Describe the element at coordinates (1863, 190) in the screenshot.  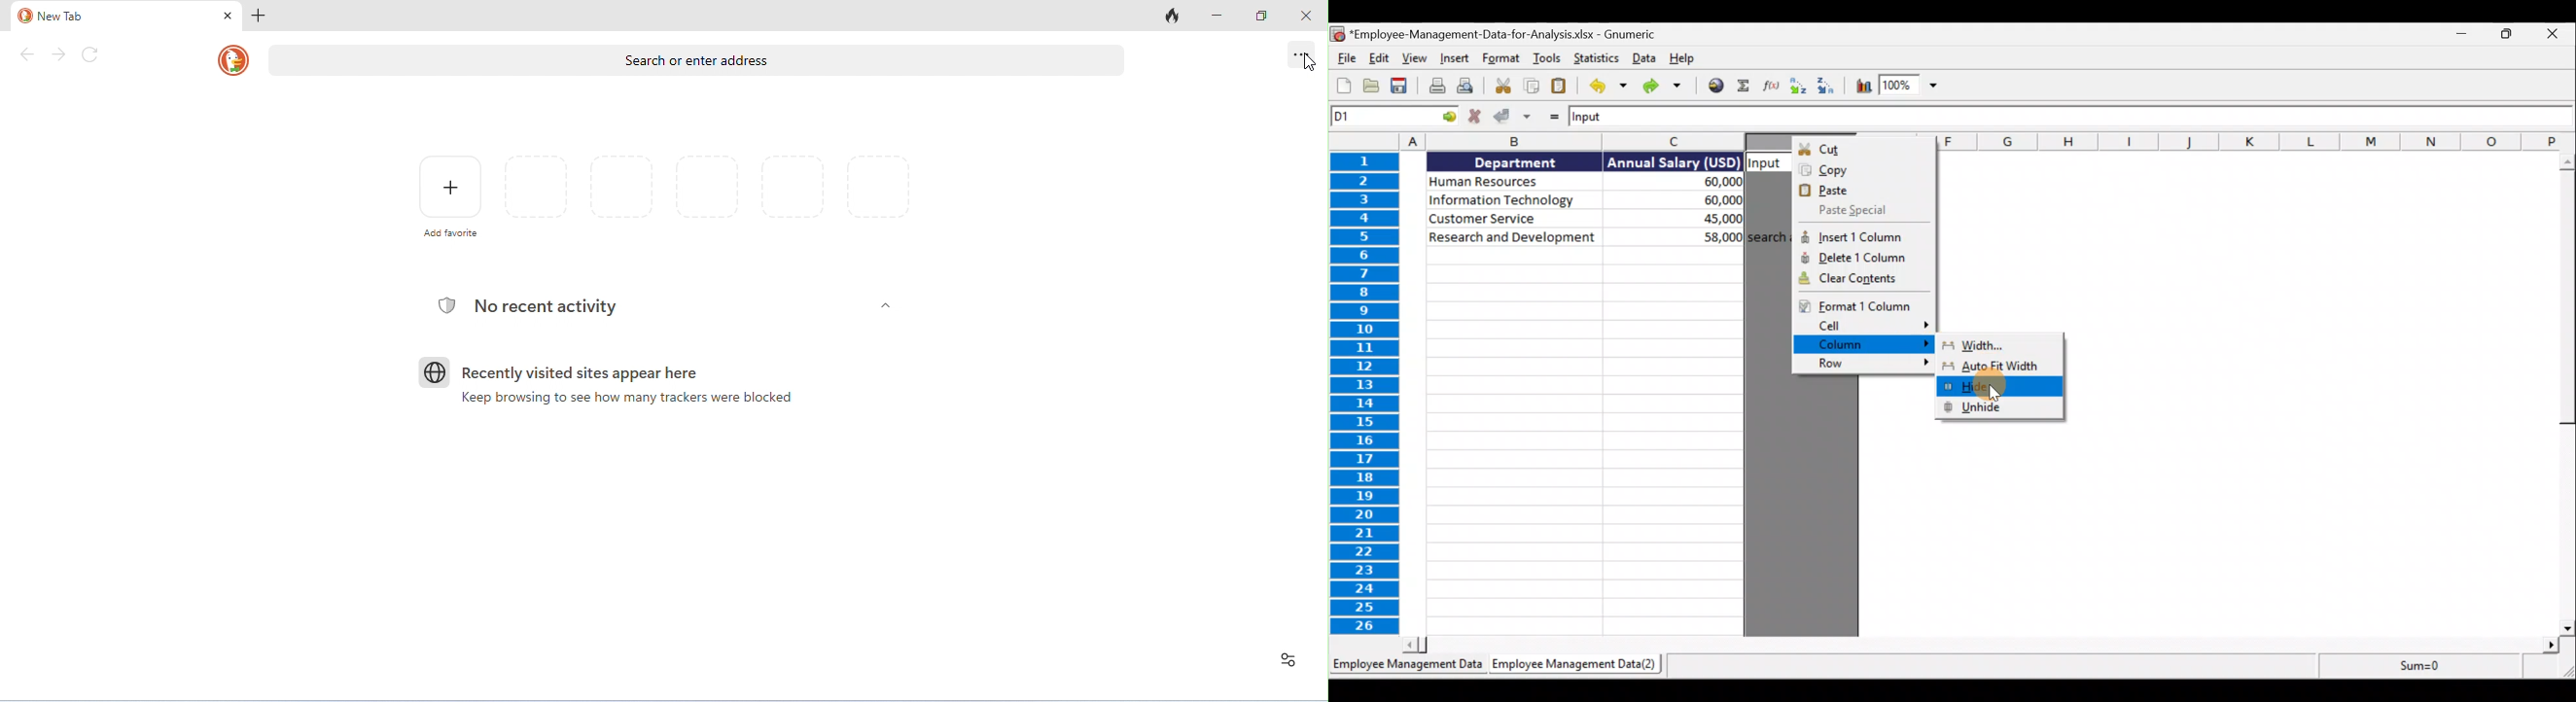
I see `Paste` at that location.